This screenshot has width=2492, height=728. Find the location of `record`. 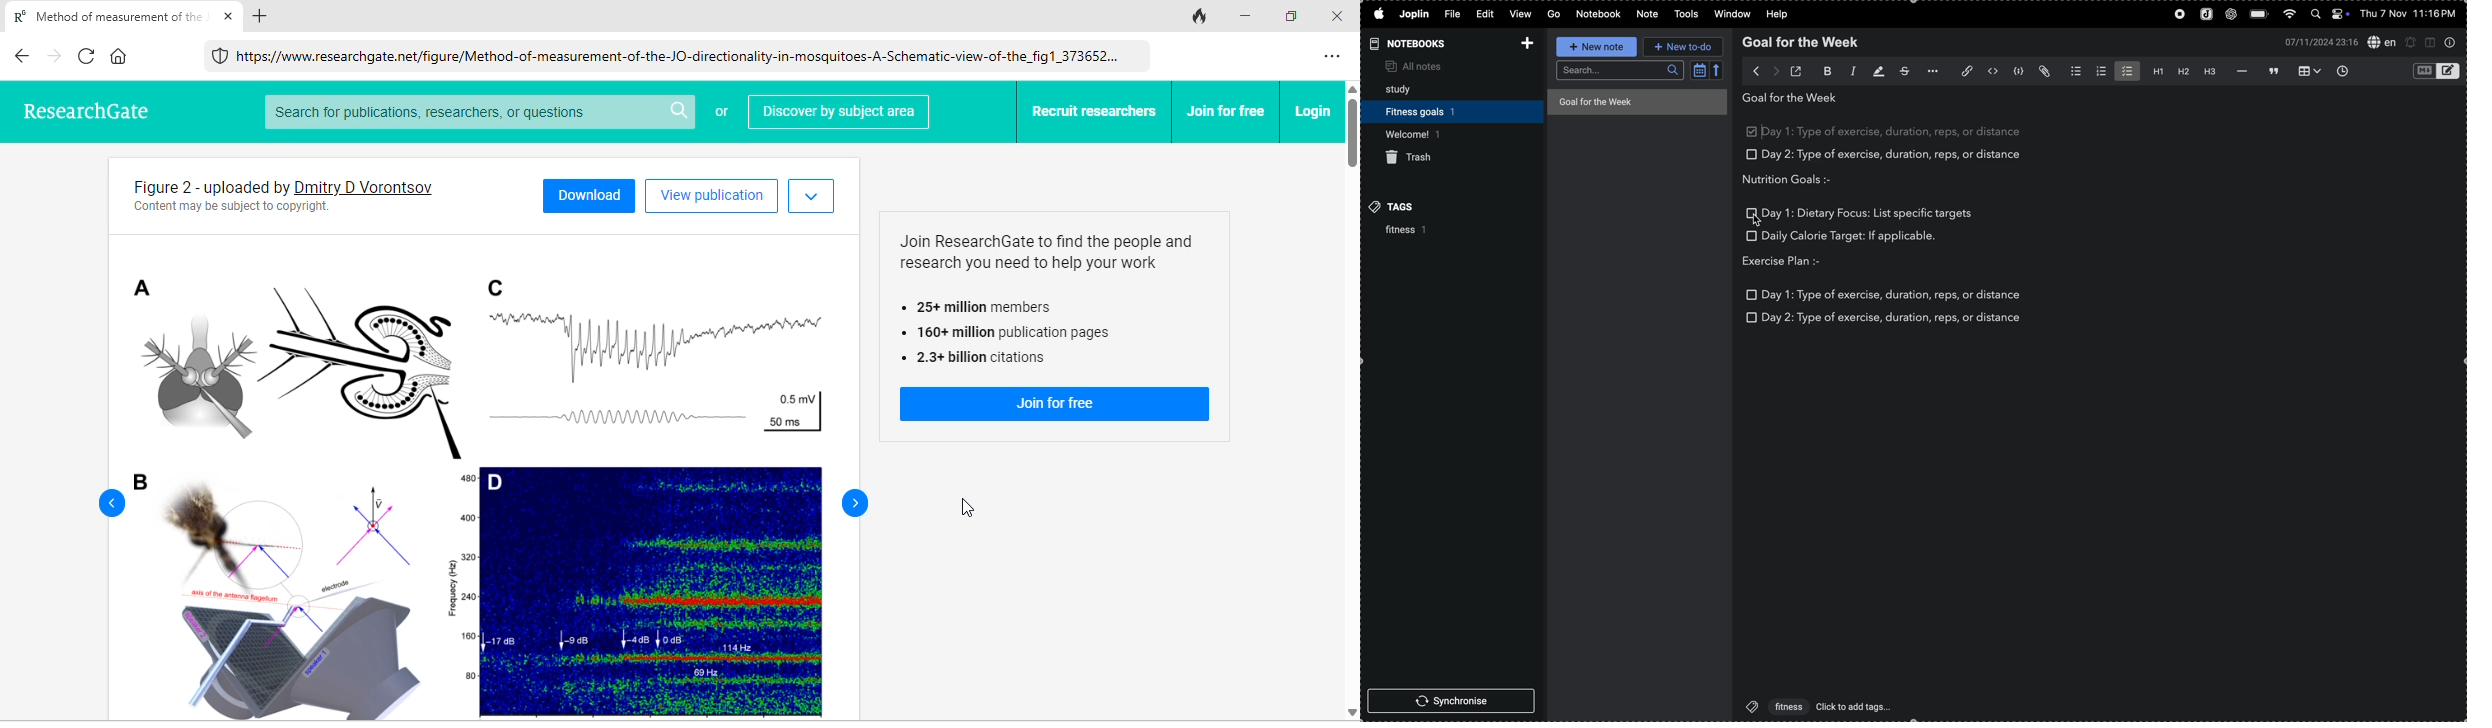

record is located at coordinates (2175, 14).